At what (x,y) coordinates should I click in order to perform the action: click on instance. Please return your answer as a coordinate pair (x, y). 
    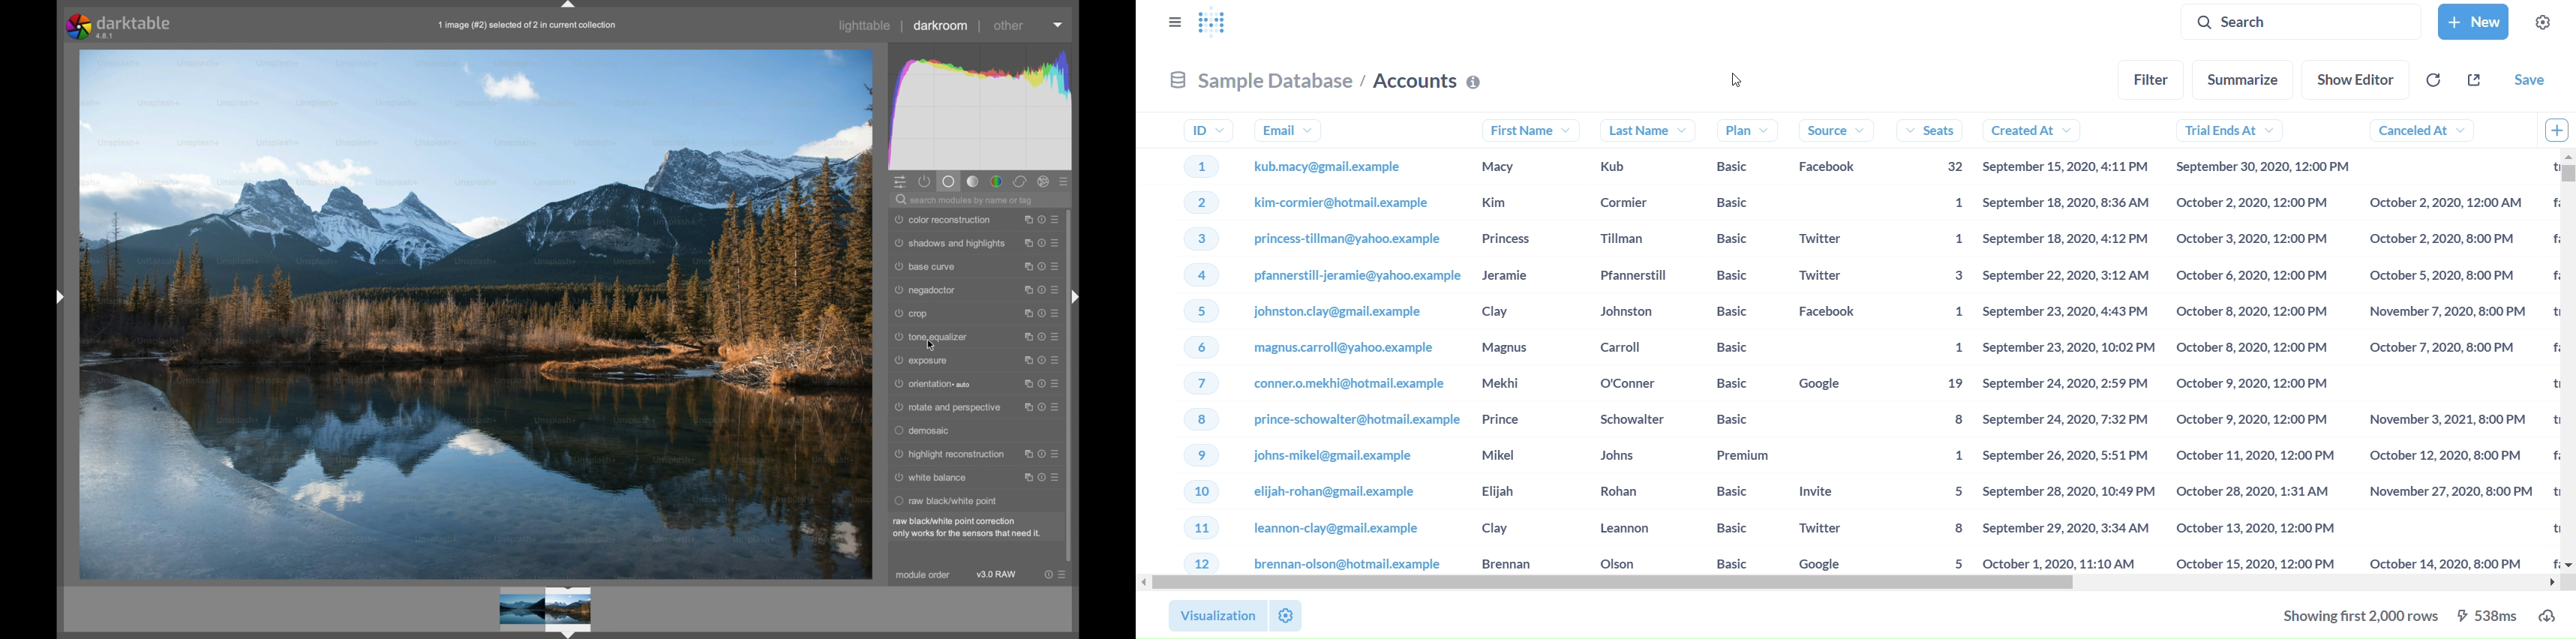
    Looking at the image, I should click on (1025, 313).